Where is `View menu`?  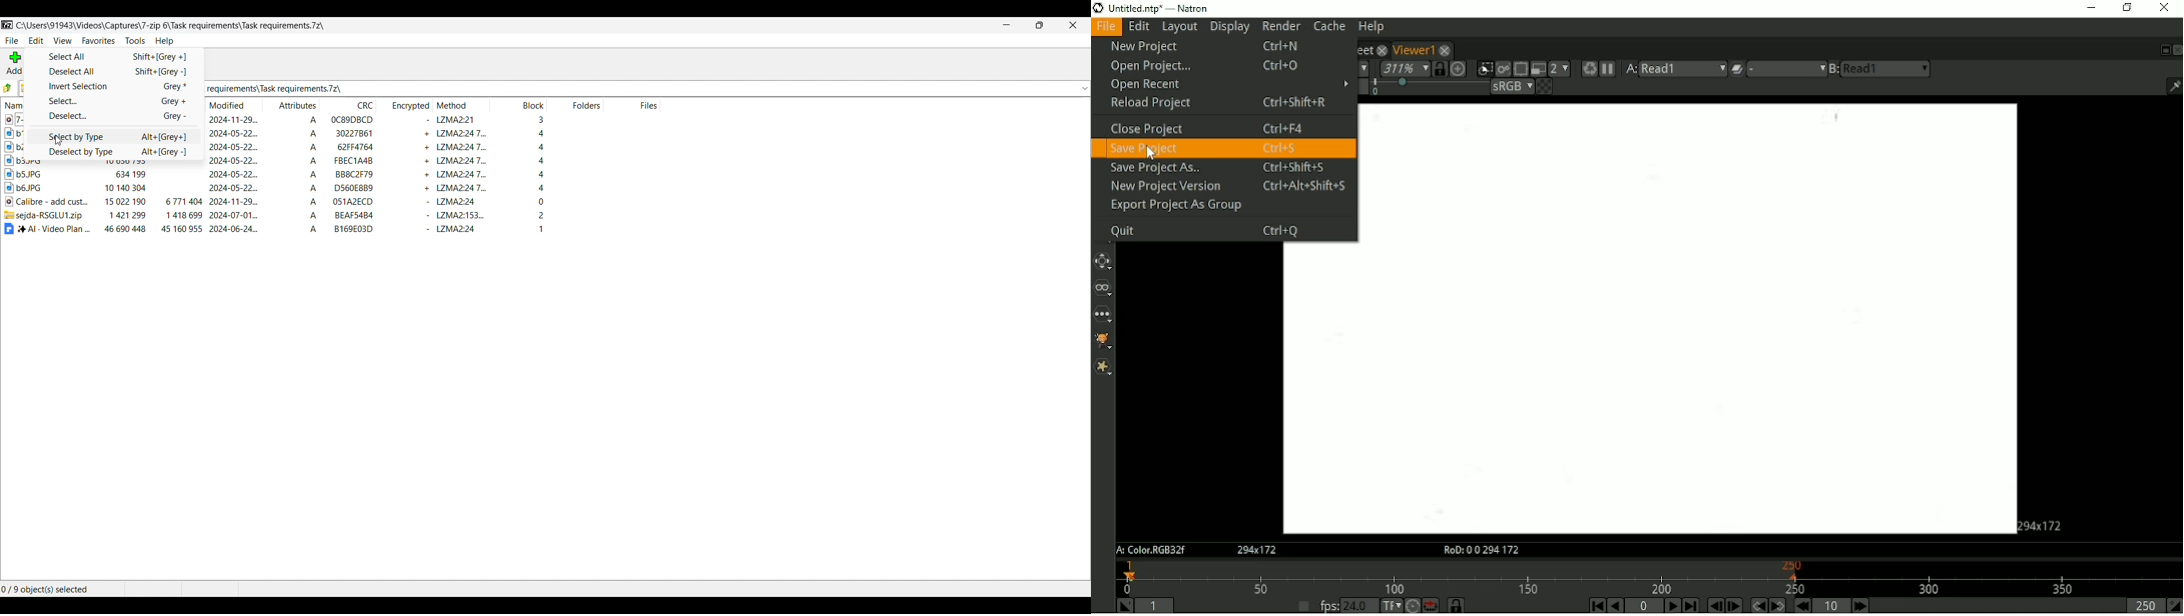
View menu is located at coordinates (63, 41).